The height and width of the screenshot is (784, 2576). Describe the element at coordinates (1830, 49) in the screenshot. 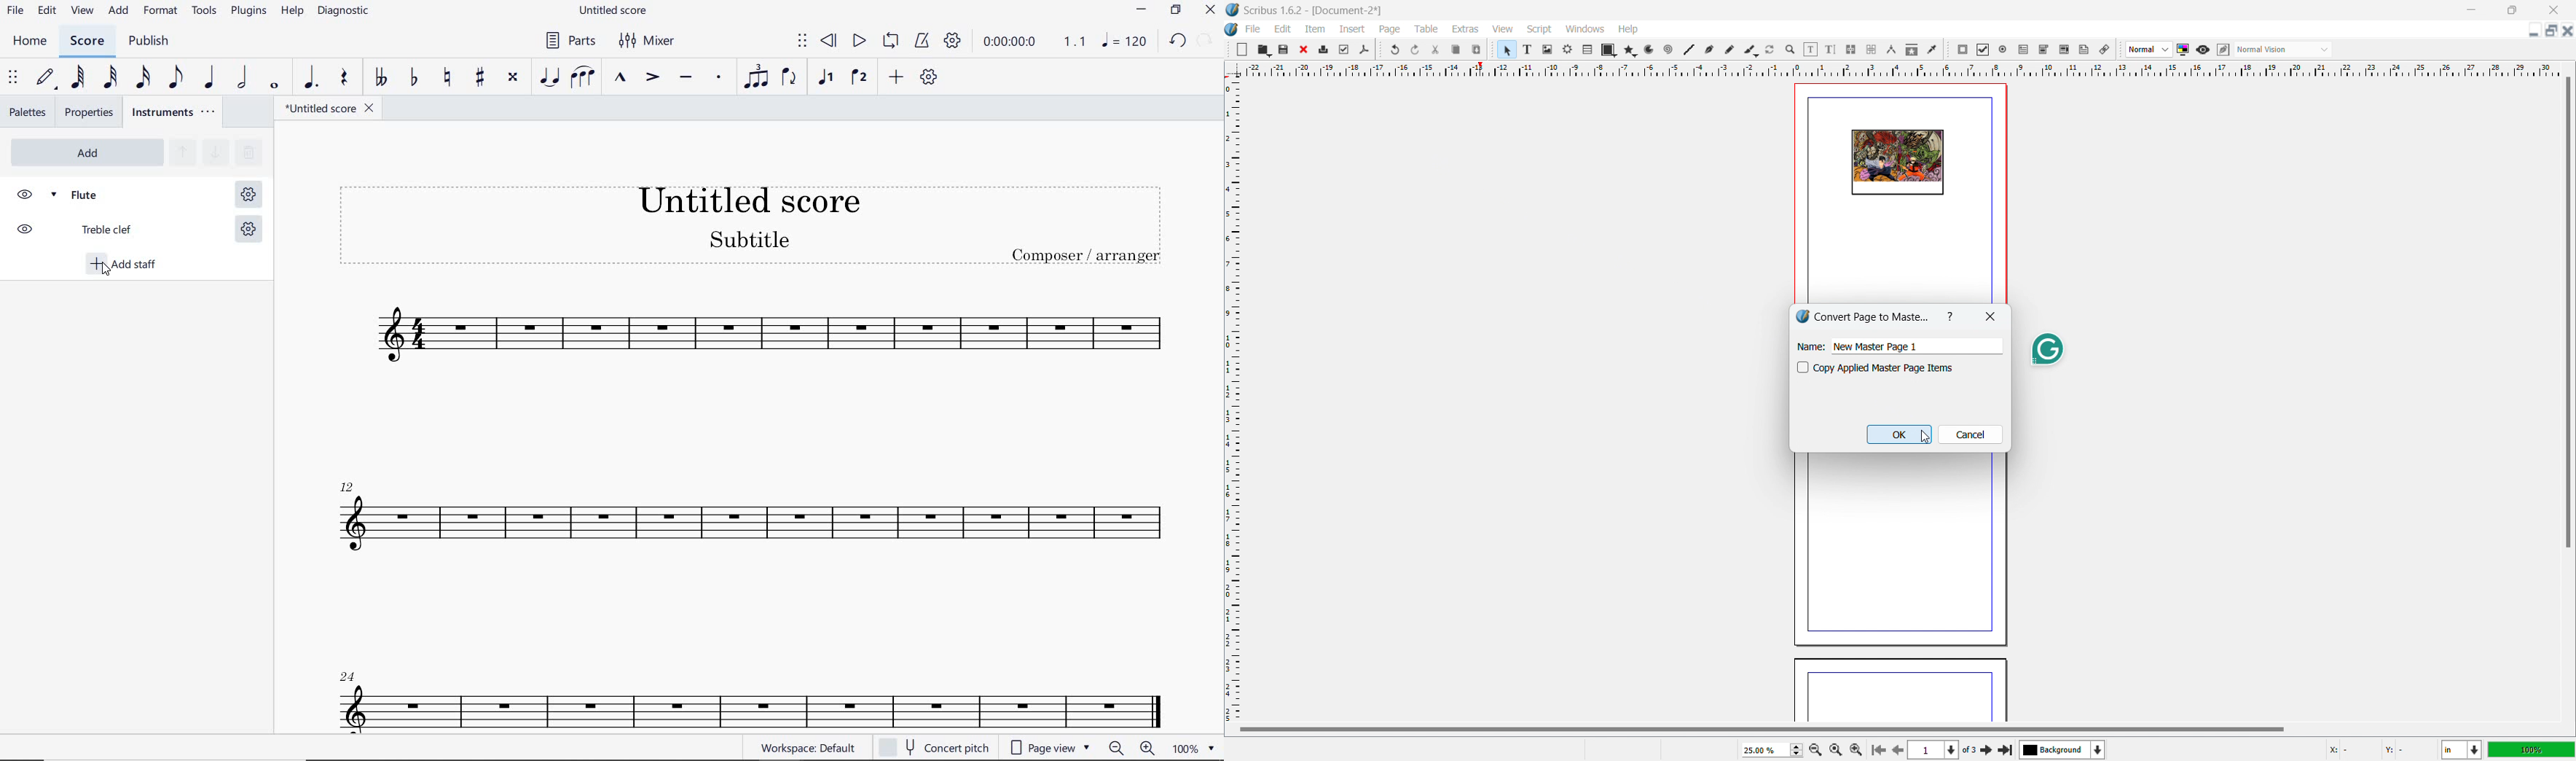

I see `edit text with story editor` at that location.